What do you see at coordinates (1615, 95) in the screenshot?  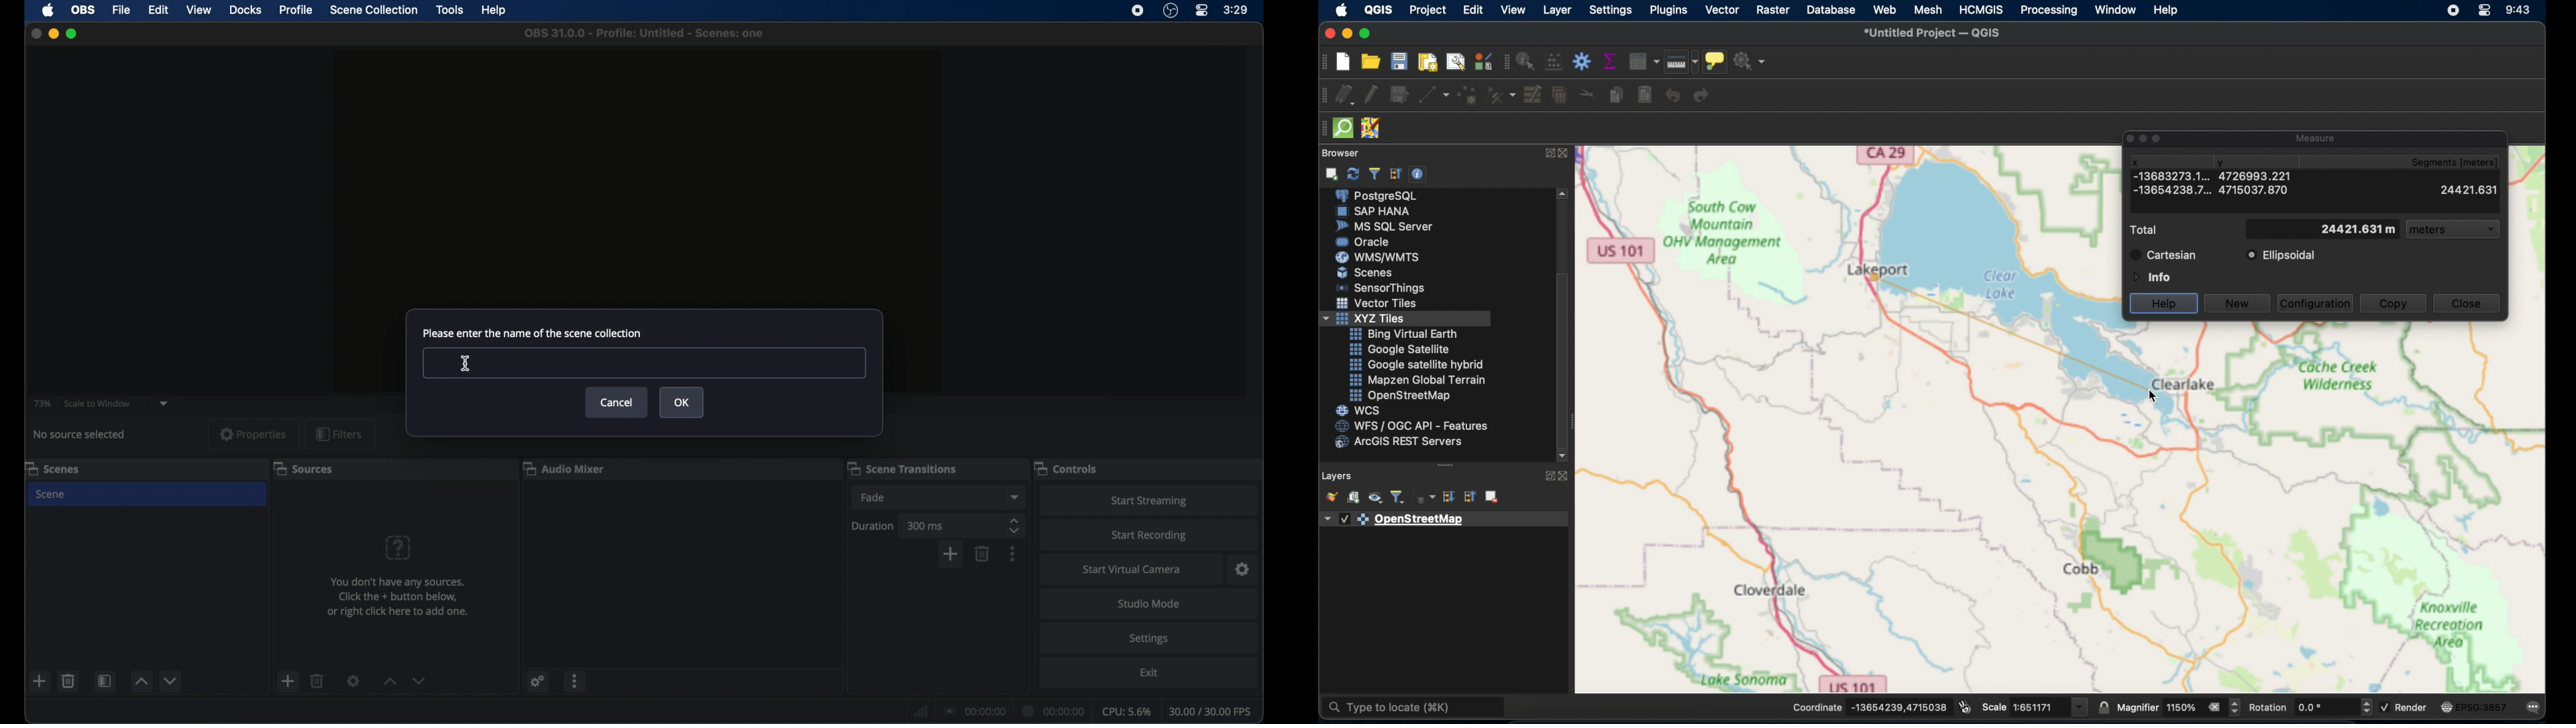 I see `copy features` at bounding box center [1615, 95].